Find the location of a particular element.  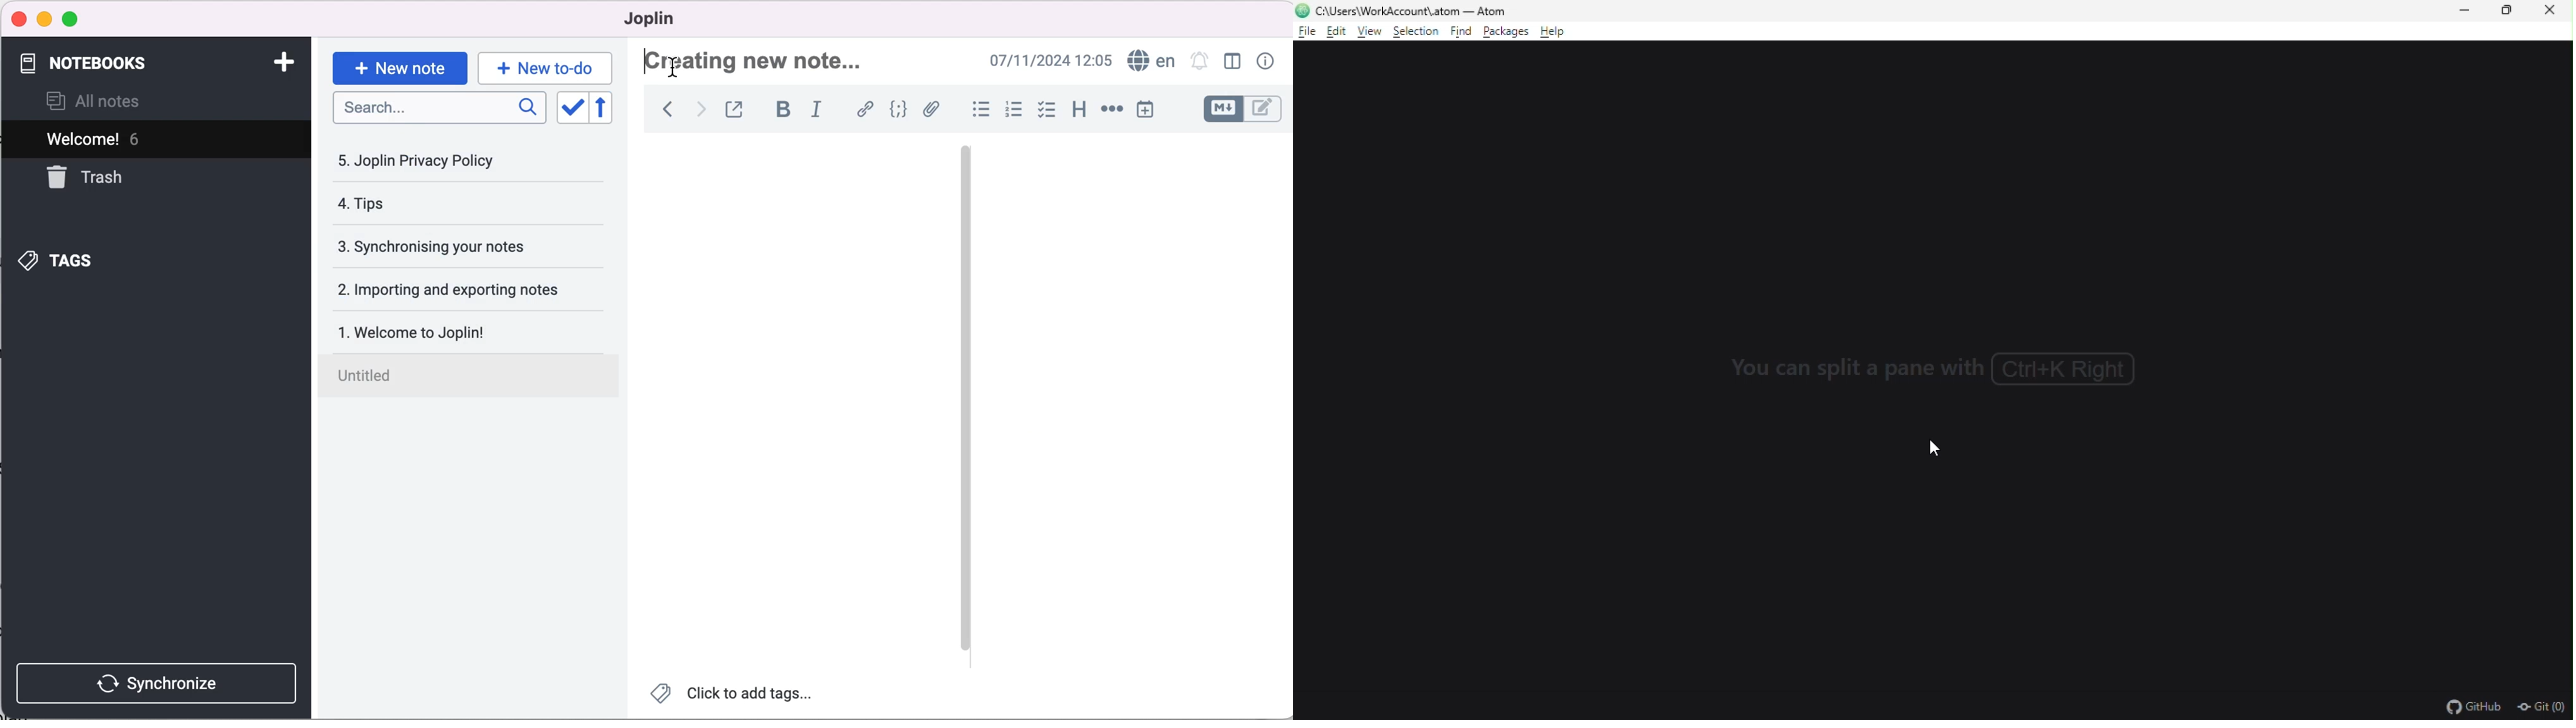

forward is located at coordinates (699, 109).